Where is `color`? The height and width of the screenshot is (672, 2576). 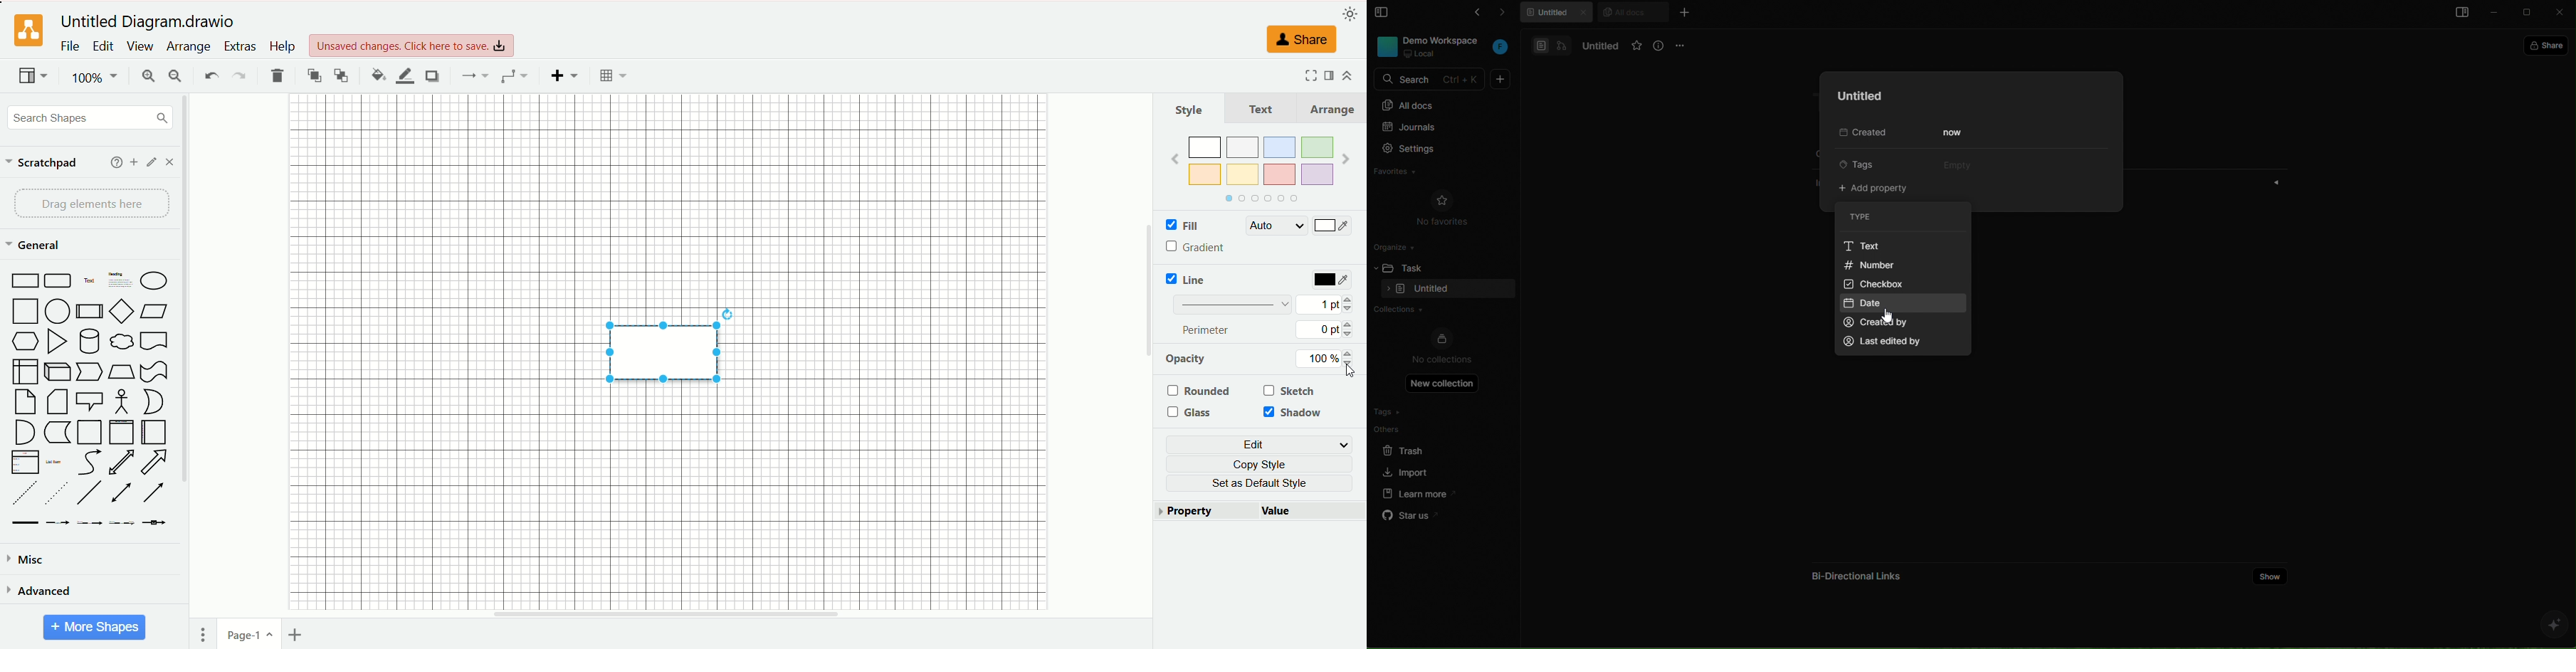 color is located at coordinates (1333, 280).